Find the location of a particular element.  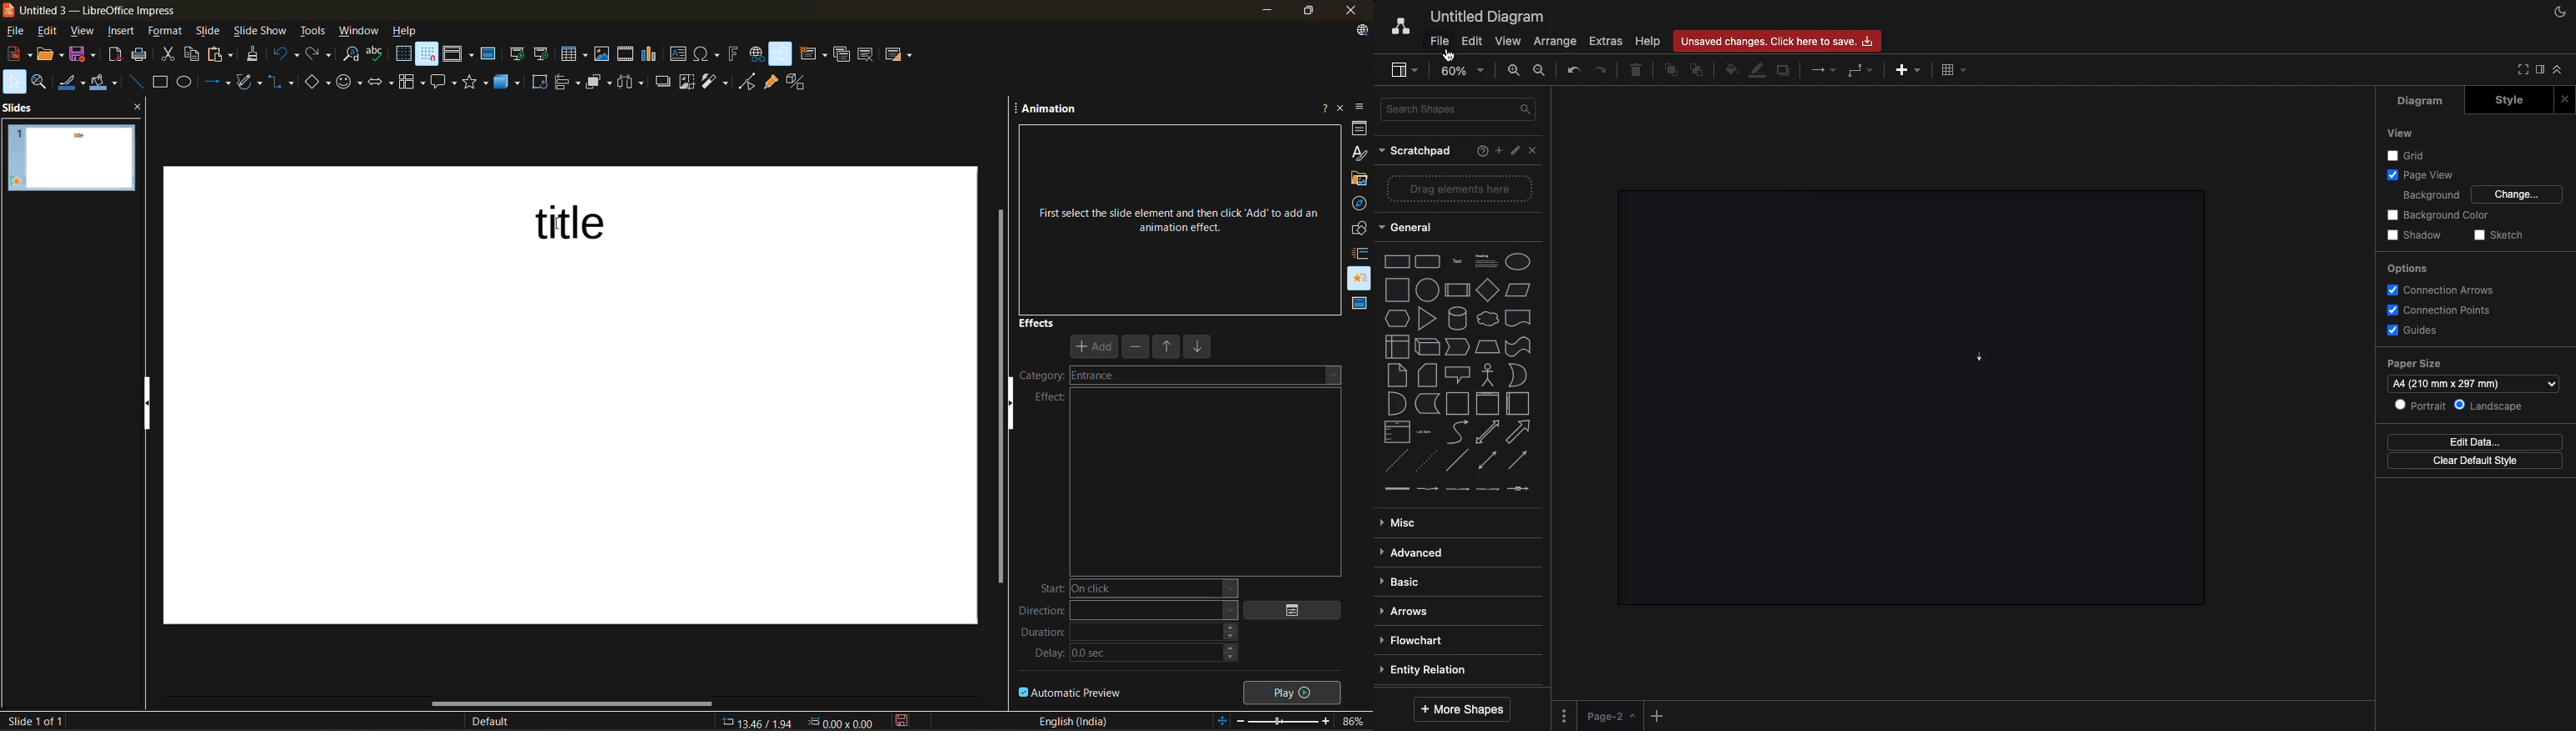

Help is located at coordinates (1650, 41).